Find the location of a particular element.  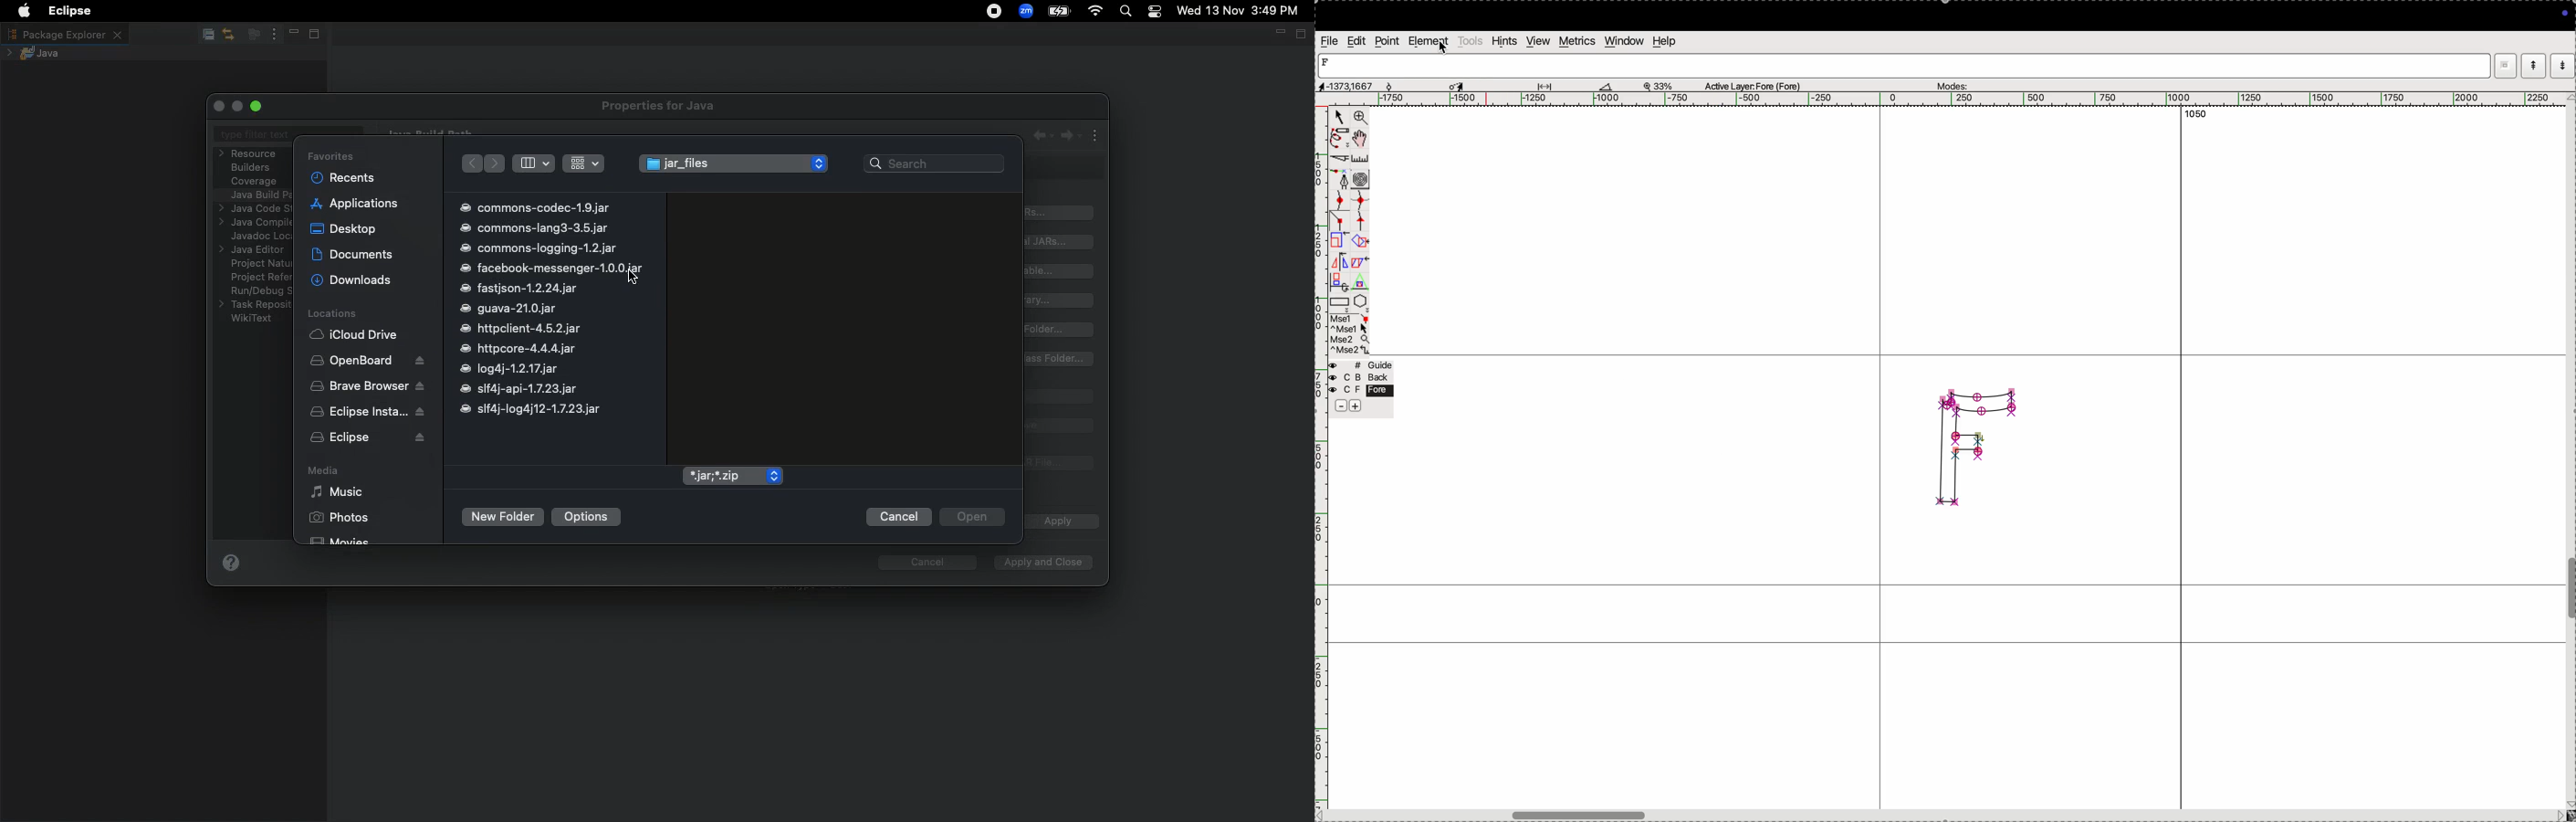

modes is located at coordinates (1951, 84).